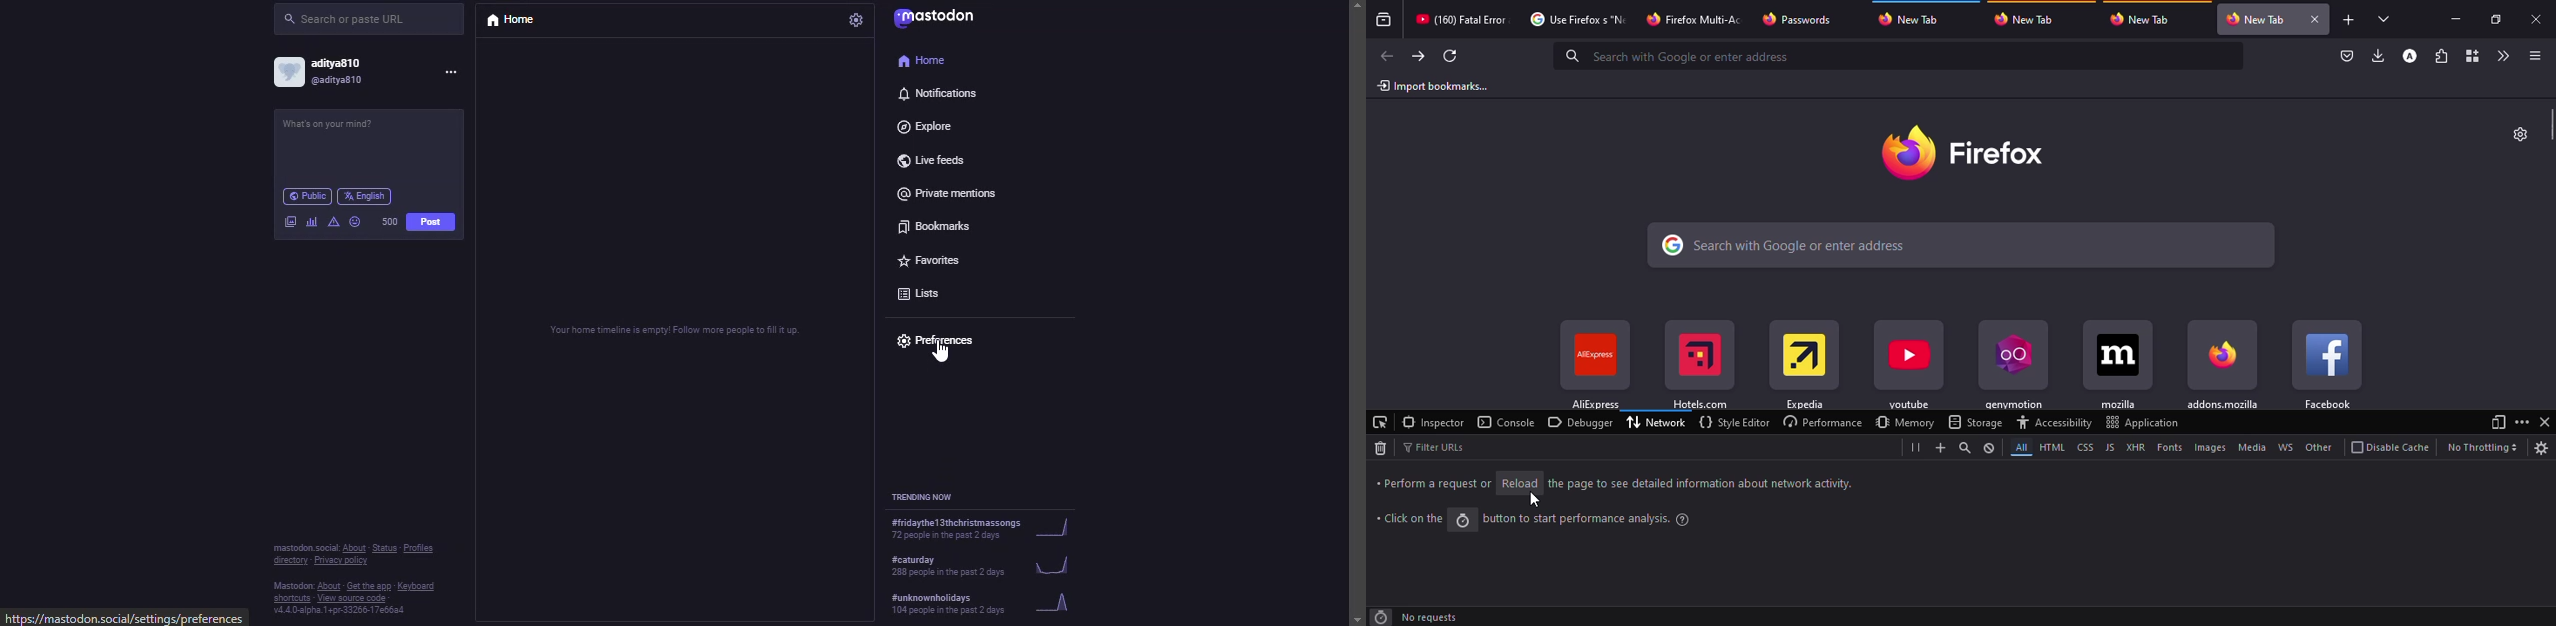 This screenshot has height=644, width=2576. What do you see at coordinates (1658, 421) in the screenshot?
I see `network` at bounding box center [1658, 421].